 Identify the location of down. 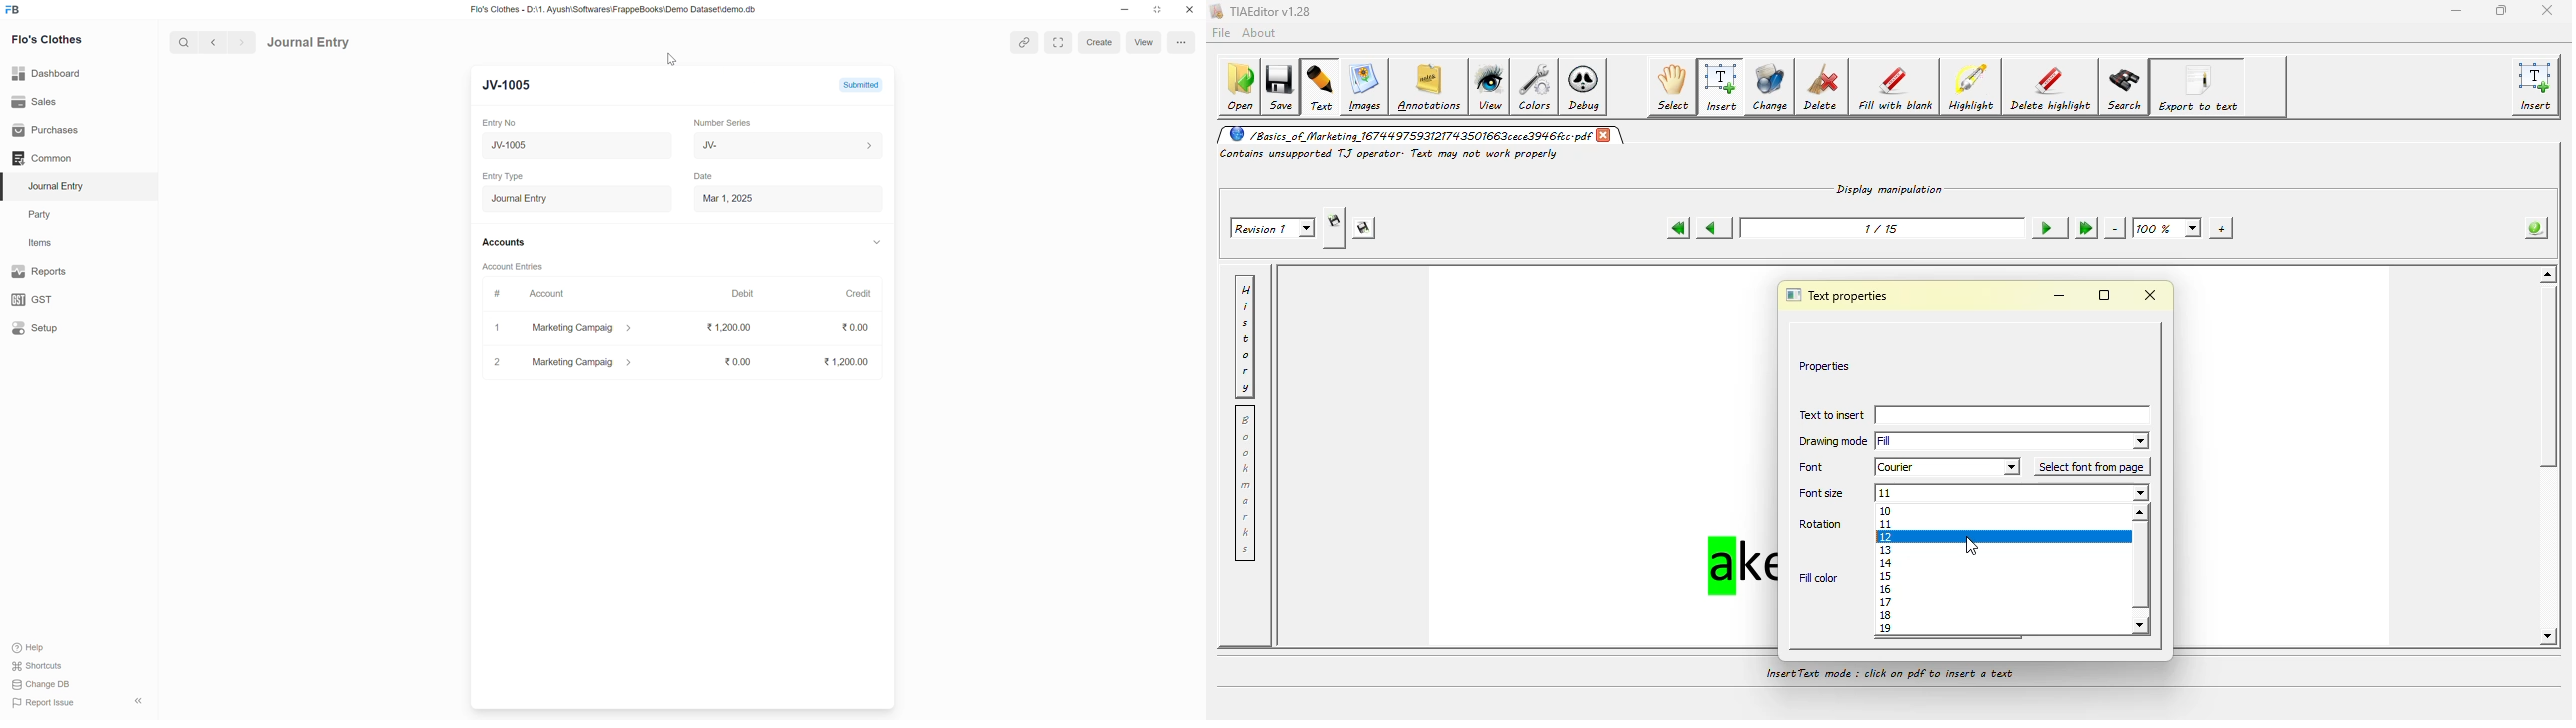
(875, 244).